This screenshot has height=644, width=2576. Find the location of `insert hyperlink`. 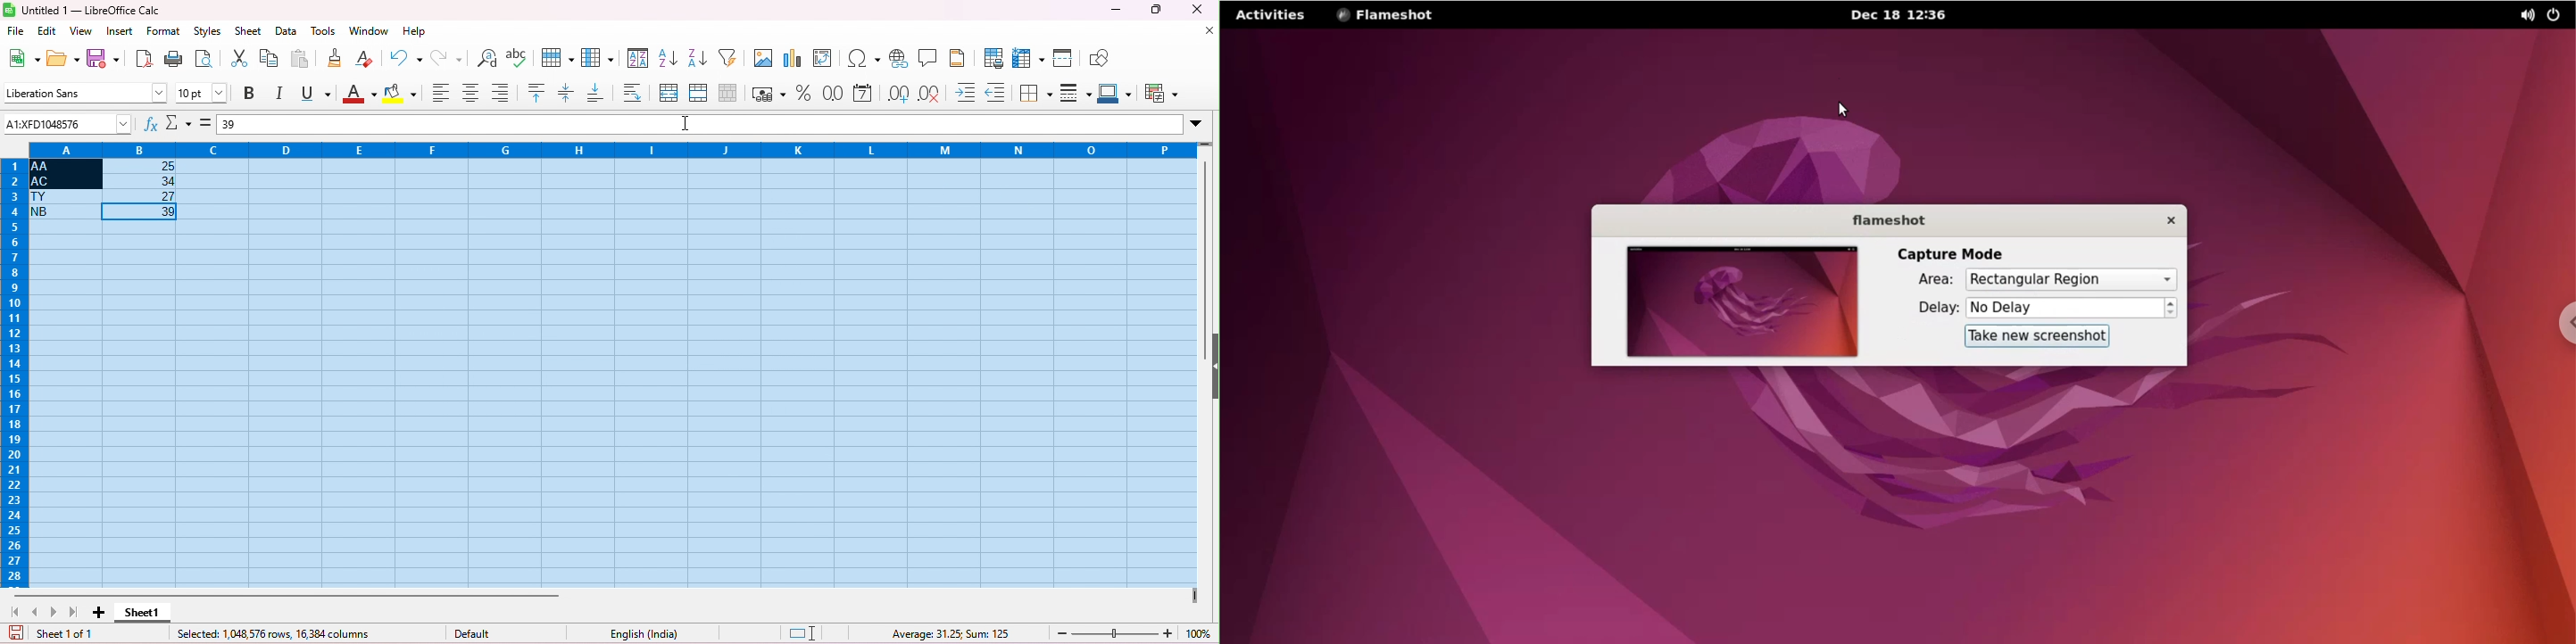

insert hyperlink is located at coordinates (899, 58).